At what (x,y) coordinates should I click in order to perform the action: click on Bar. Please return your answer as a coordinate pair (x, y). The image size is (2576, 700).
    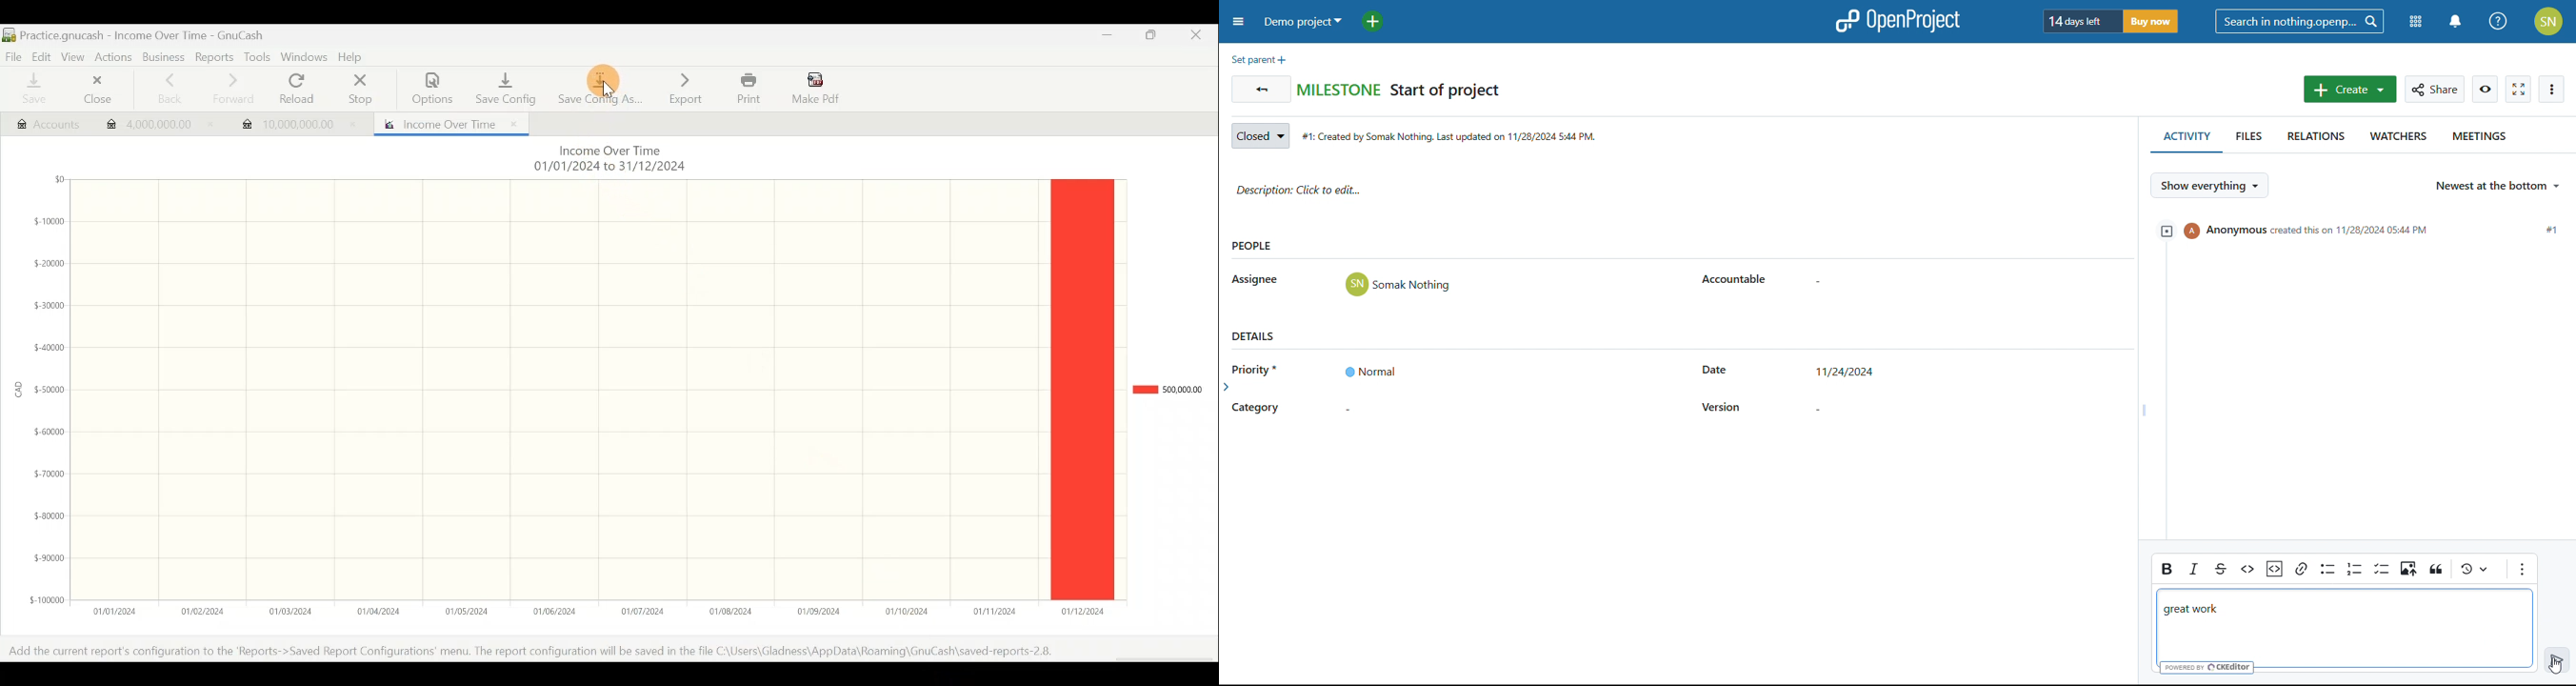
    Looking at the image, I should click on (1082, 392).